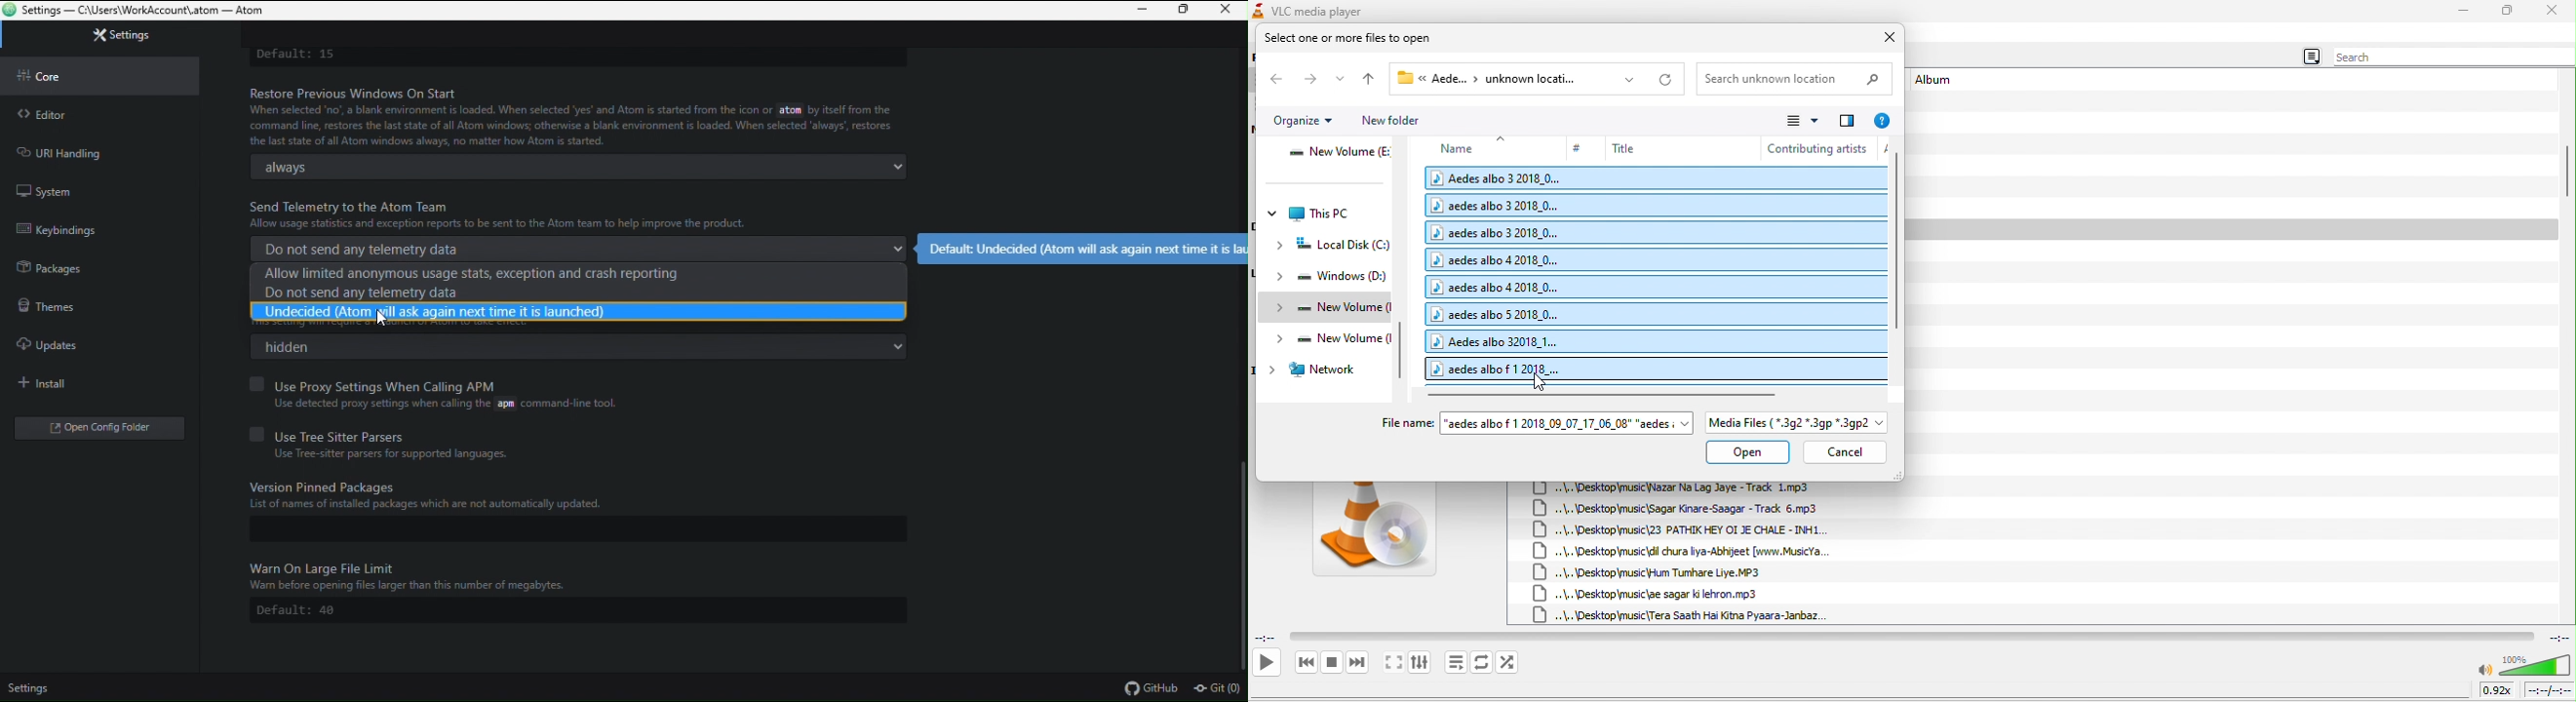 The width and height of the screenshot is (2576, 728). What do you see at coordinates (1456, 662) in the screenshot?
I see `toggle playlist` at bounding box center [1456, 662].